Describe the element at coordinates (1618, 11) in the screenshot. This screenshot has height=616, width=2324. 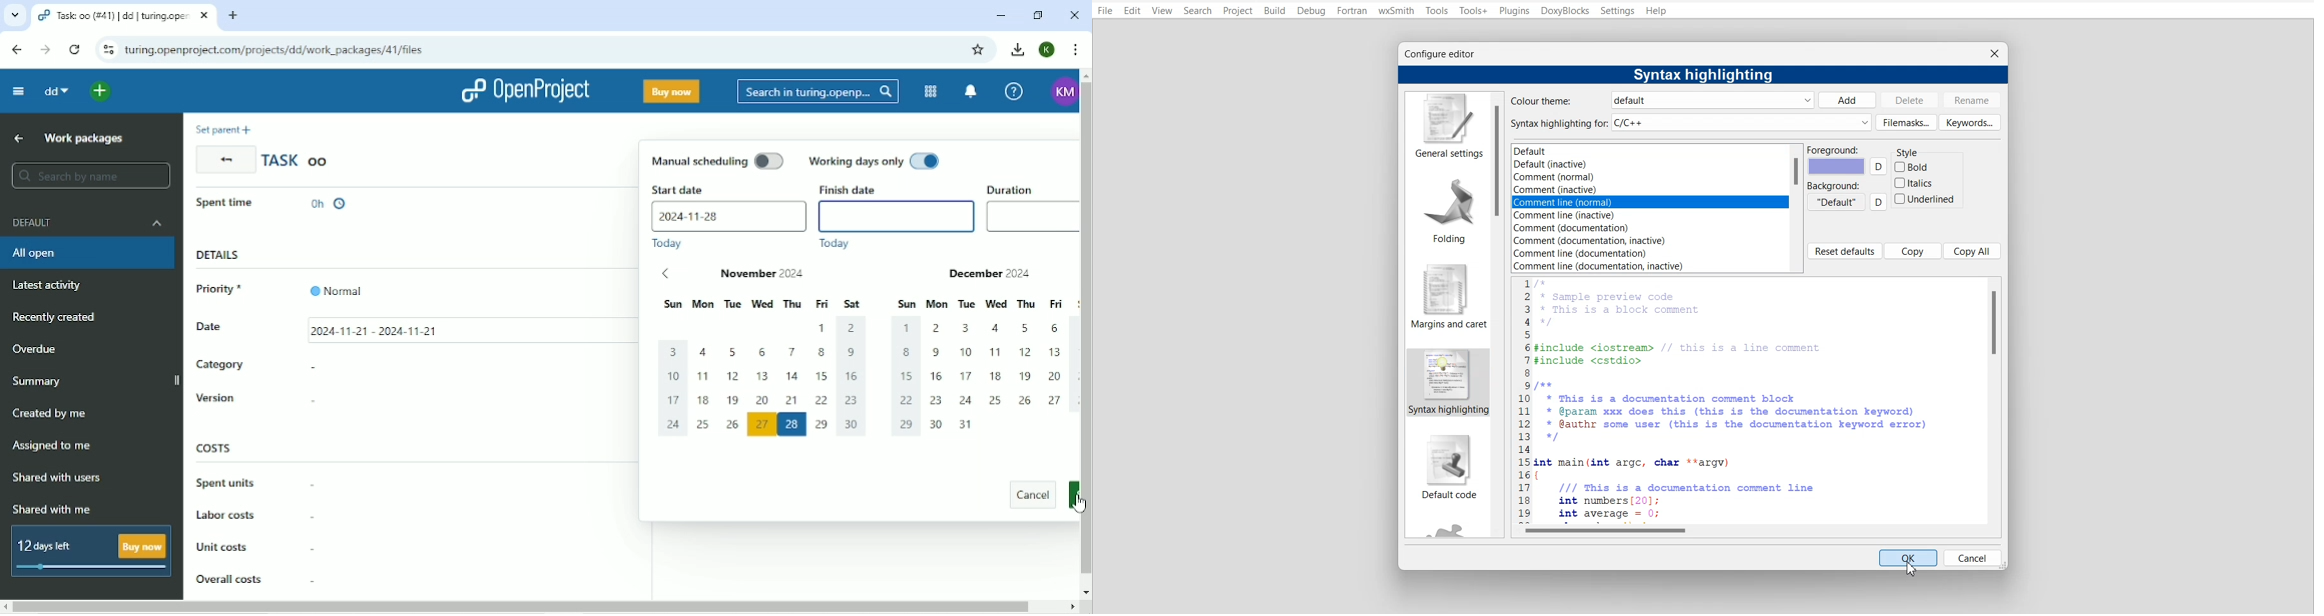
I see `Settings` at that location.